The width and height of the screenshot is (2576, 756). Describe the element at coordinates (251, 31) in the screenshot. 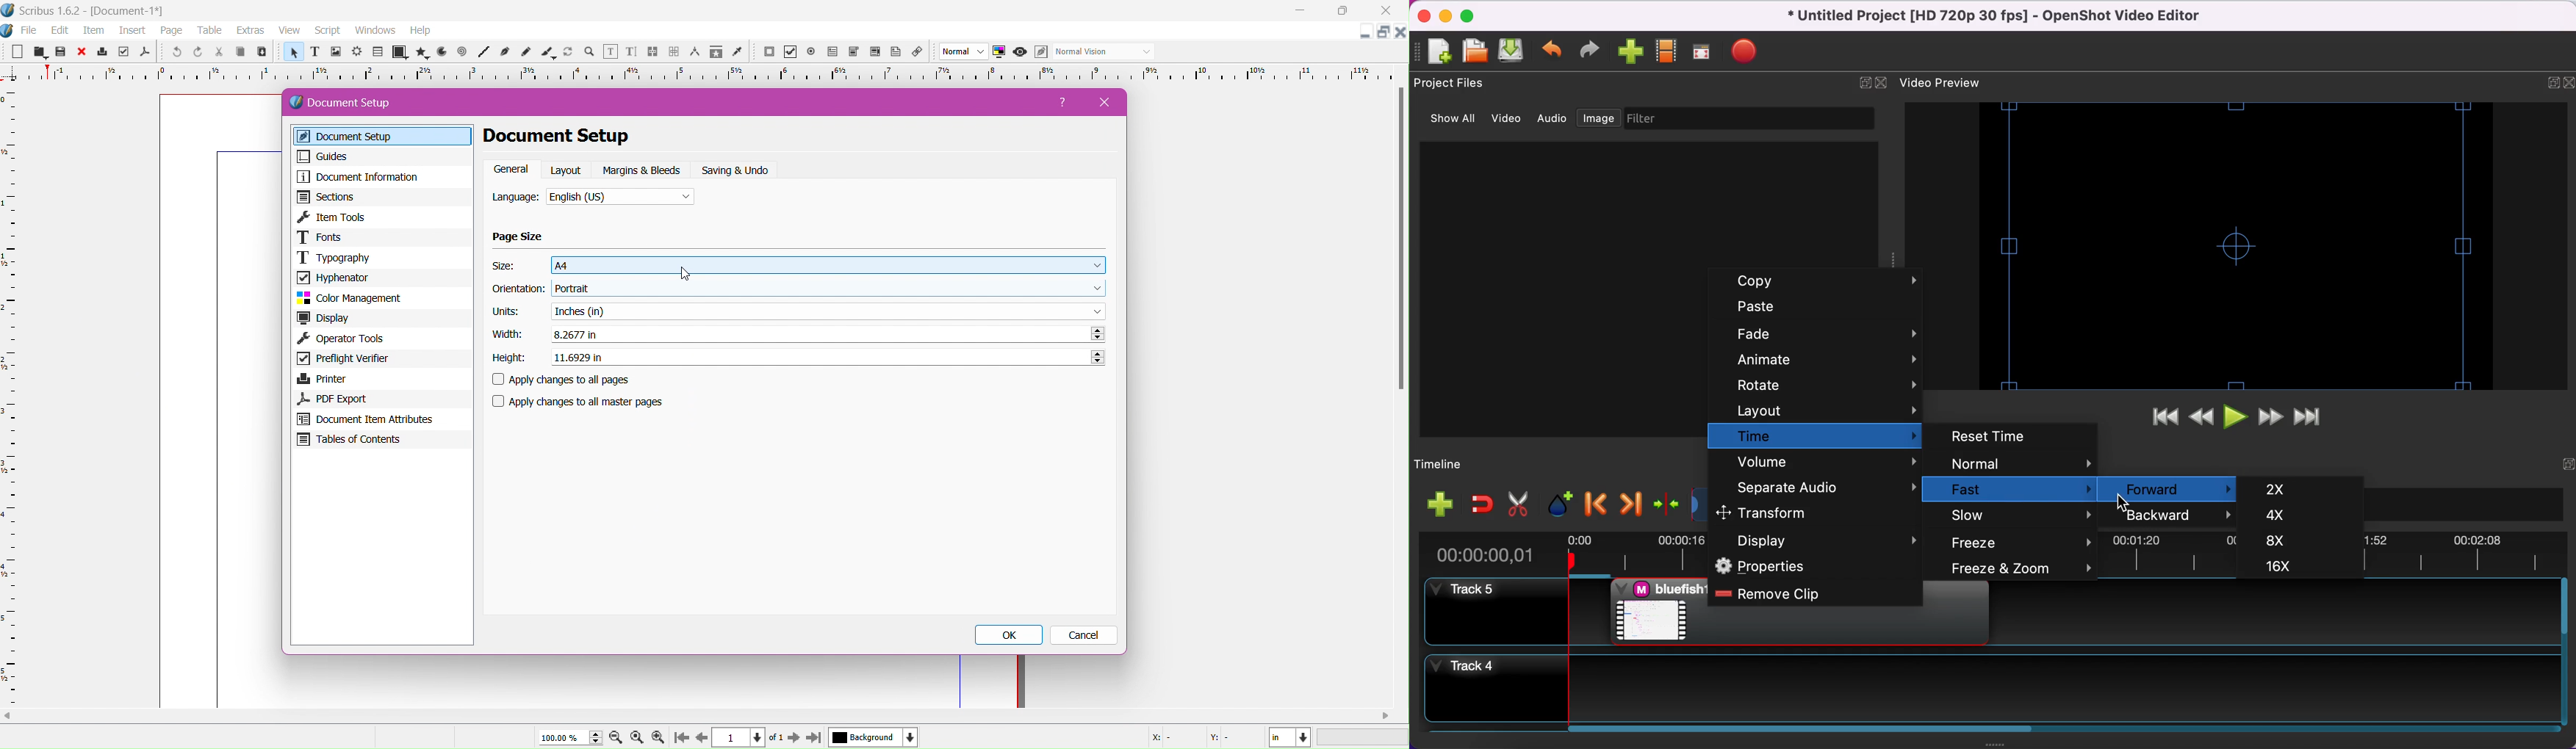

I see `extras menu` at that location.